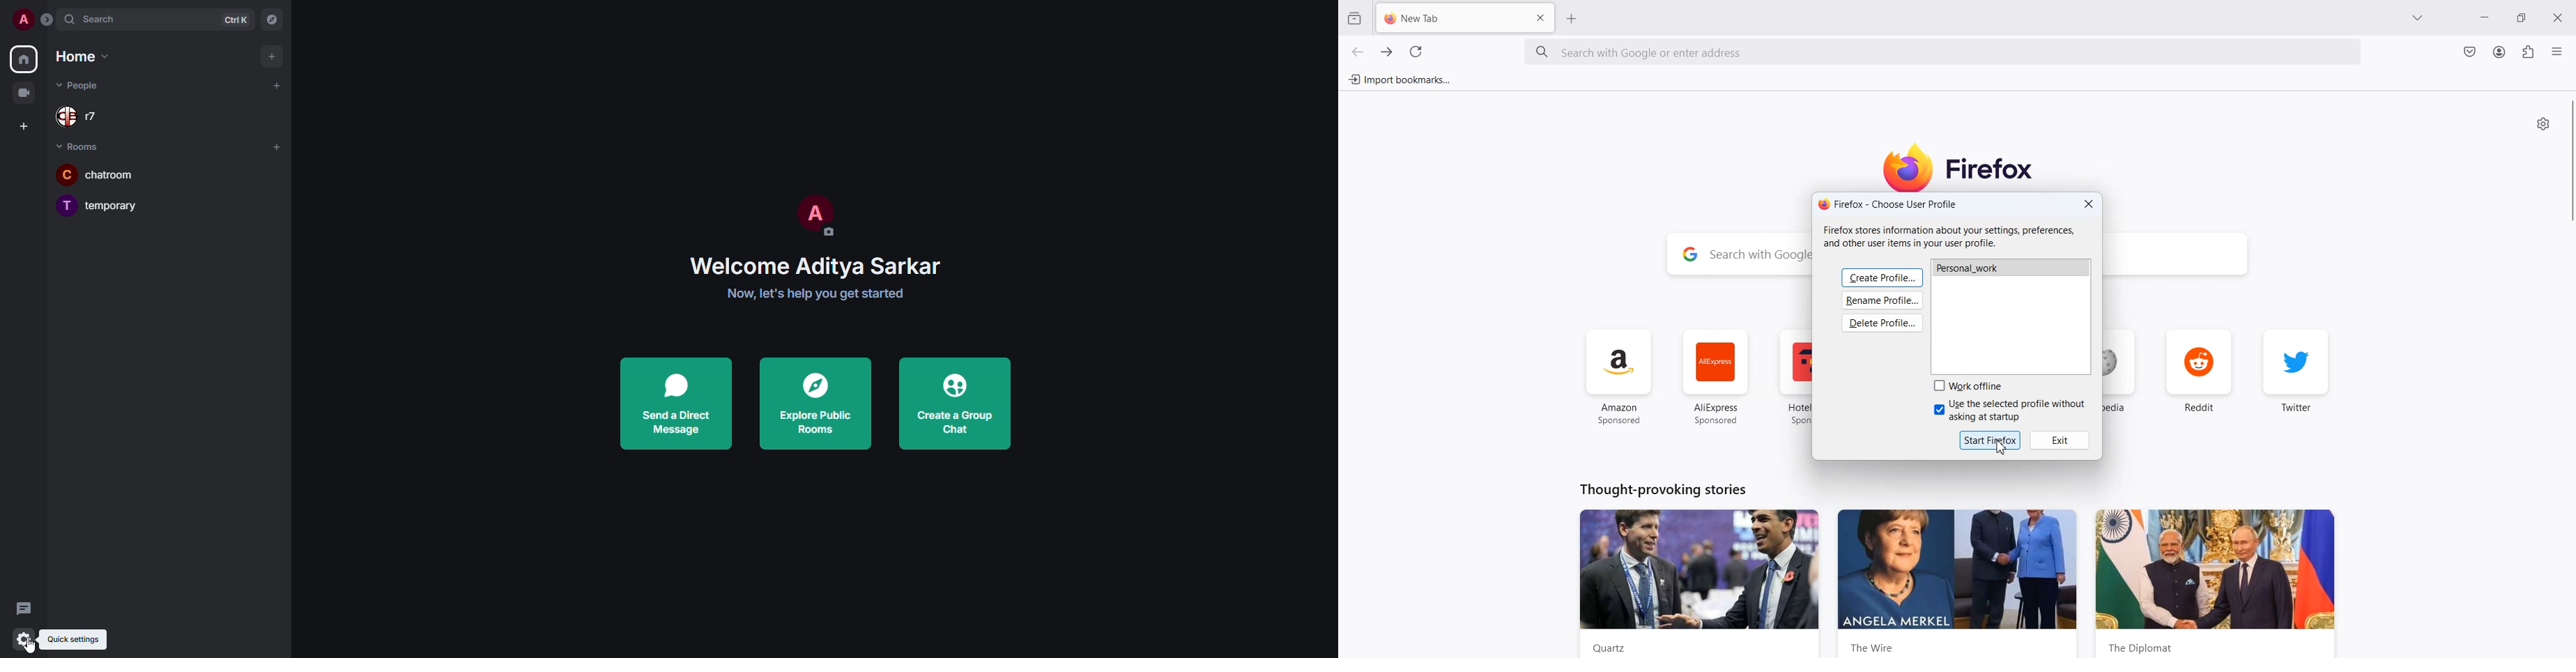 Image resolution: width=2576 pixels, height=672 pixels. I want to click on threads, so click(24, 609).